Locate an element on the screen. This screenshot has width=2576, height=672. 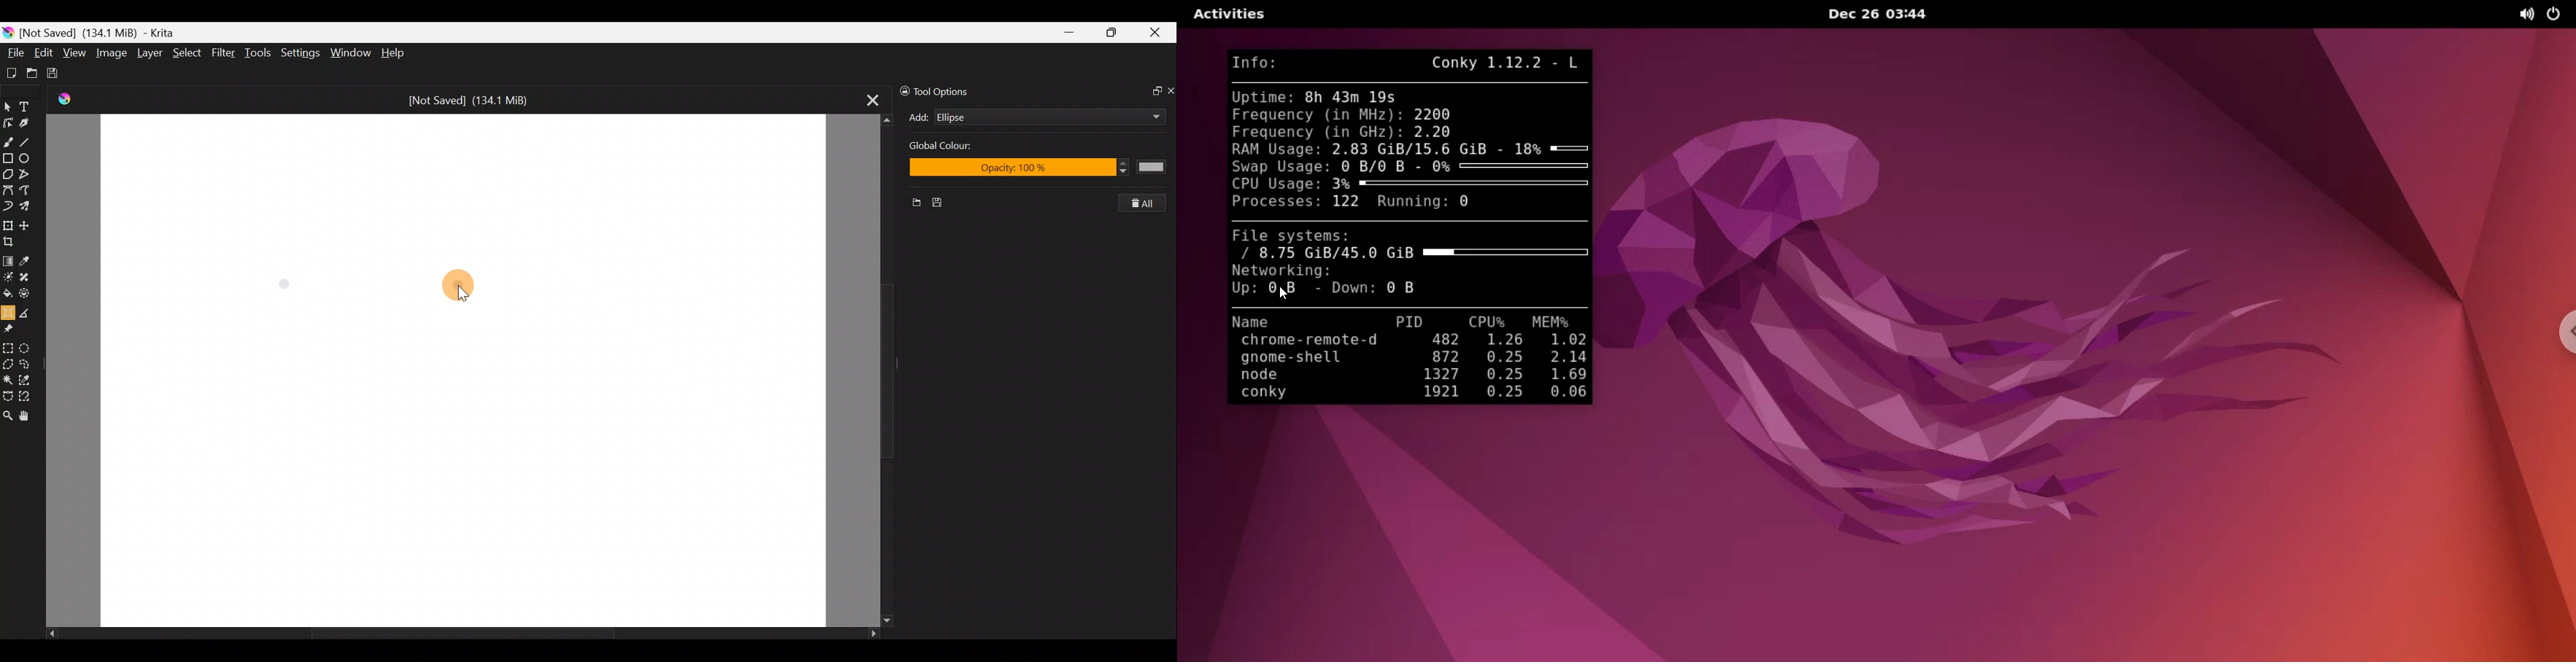
Close docker is located at coordinates (1170, 90).